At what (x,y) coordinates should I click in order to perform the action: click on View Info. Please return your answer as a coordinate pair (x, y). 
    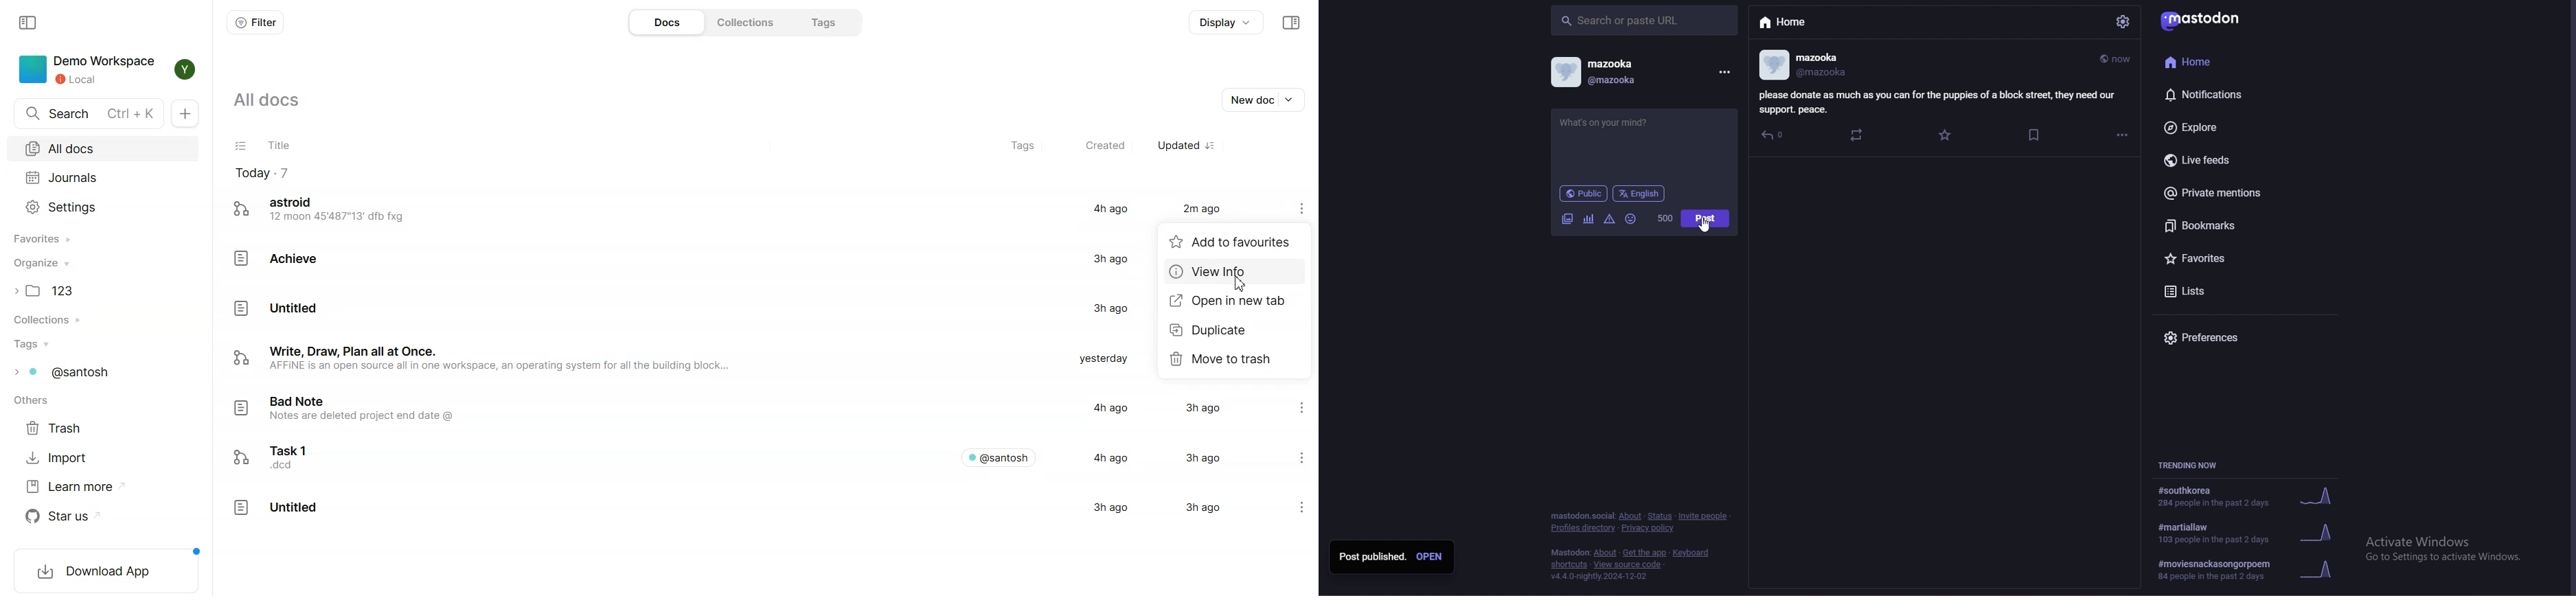
    Looking at the image, I should click on (1233, 271).